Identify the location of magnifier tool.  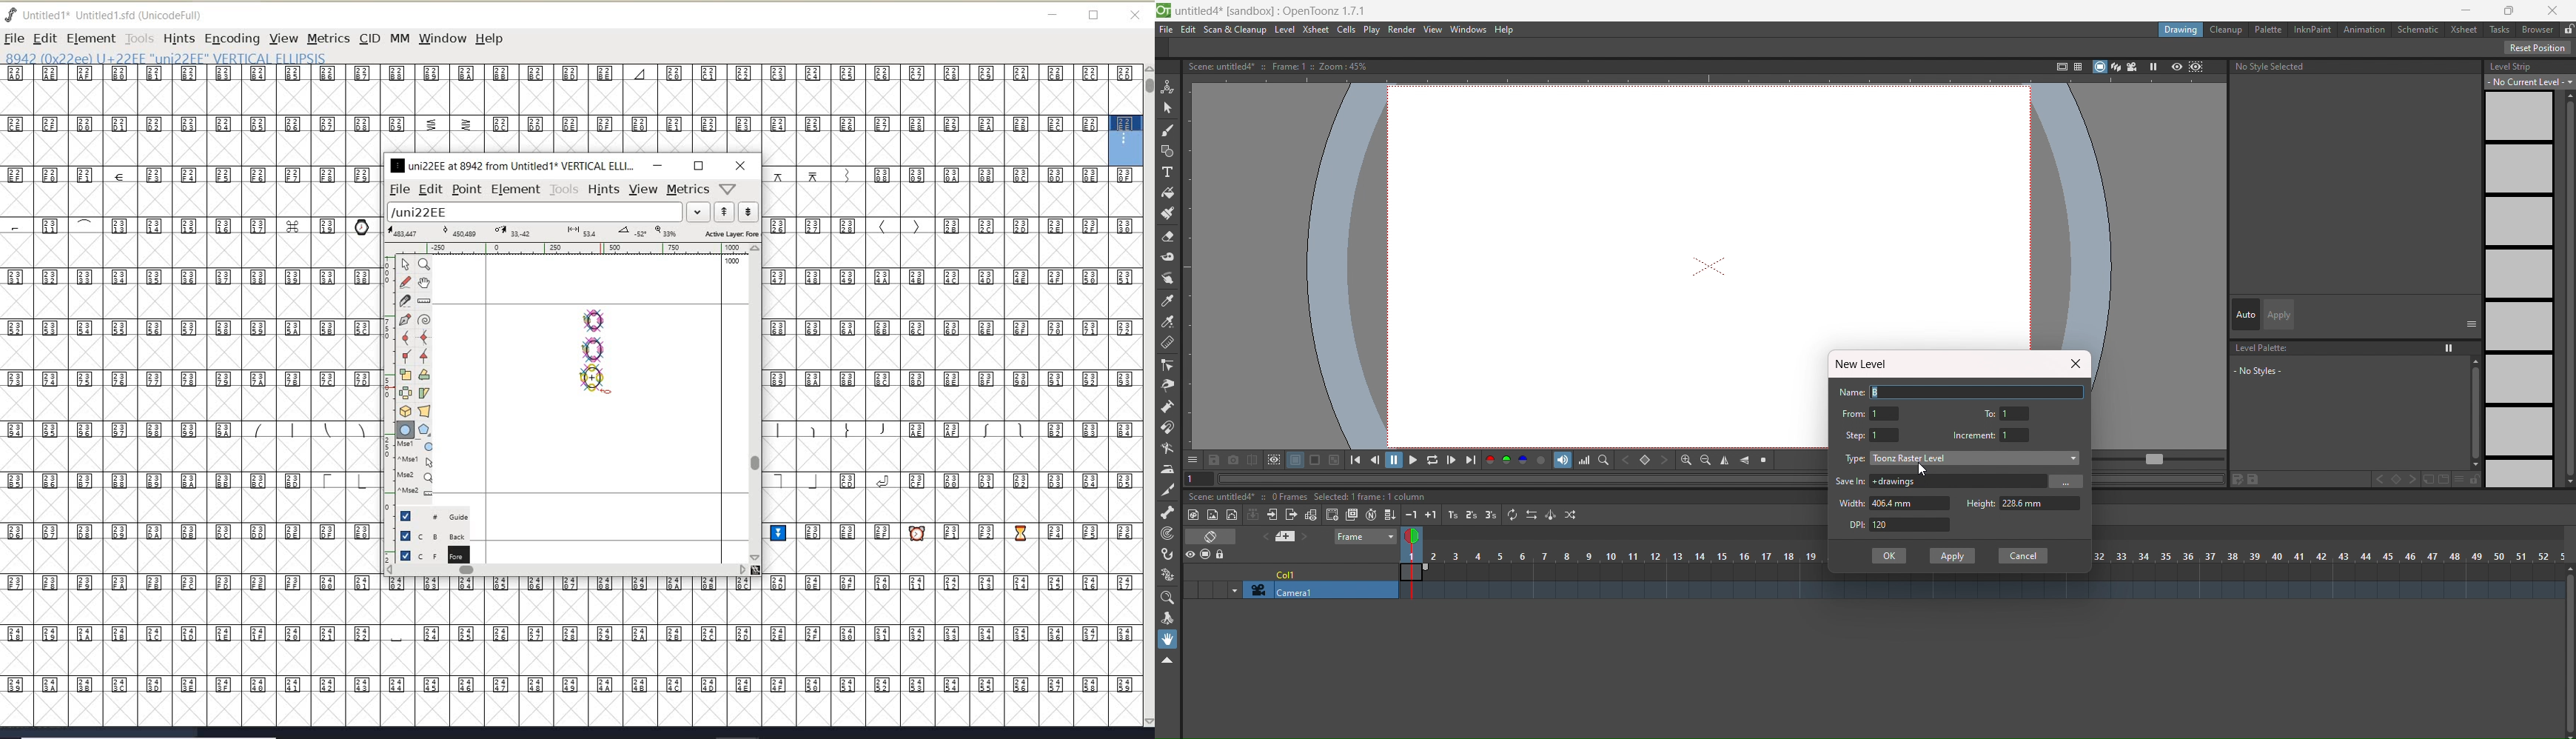
(1167, 599).